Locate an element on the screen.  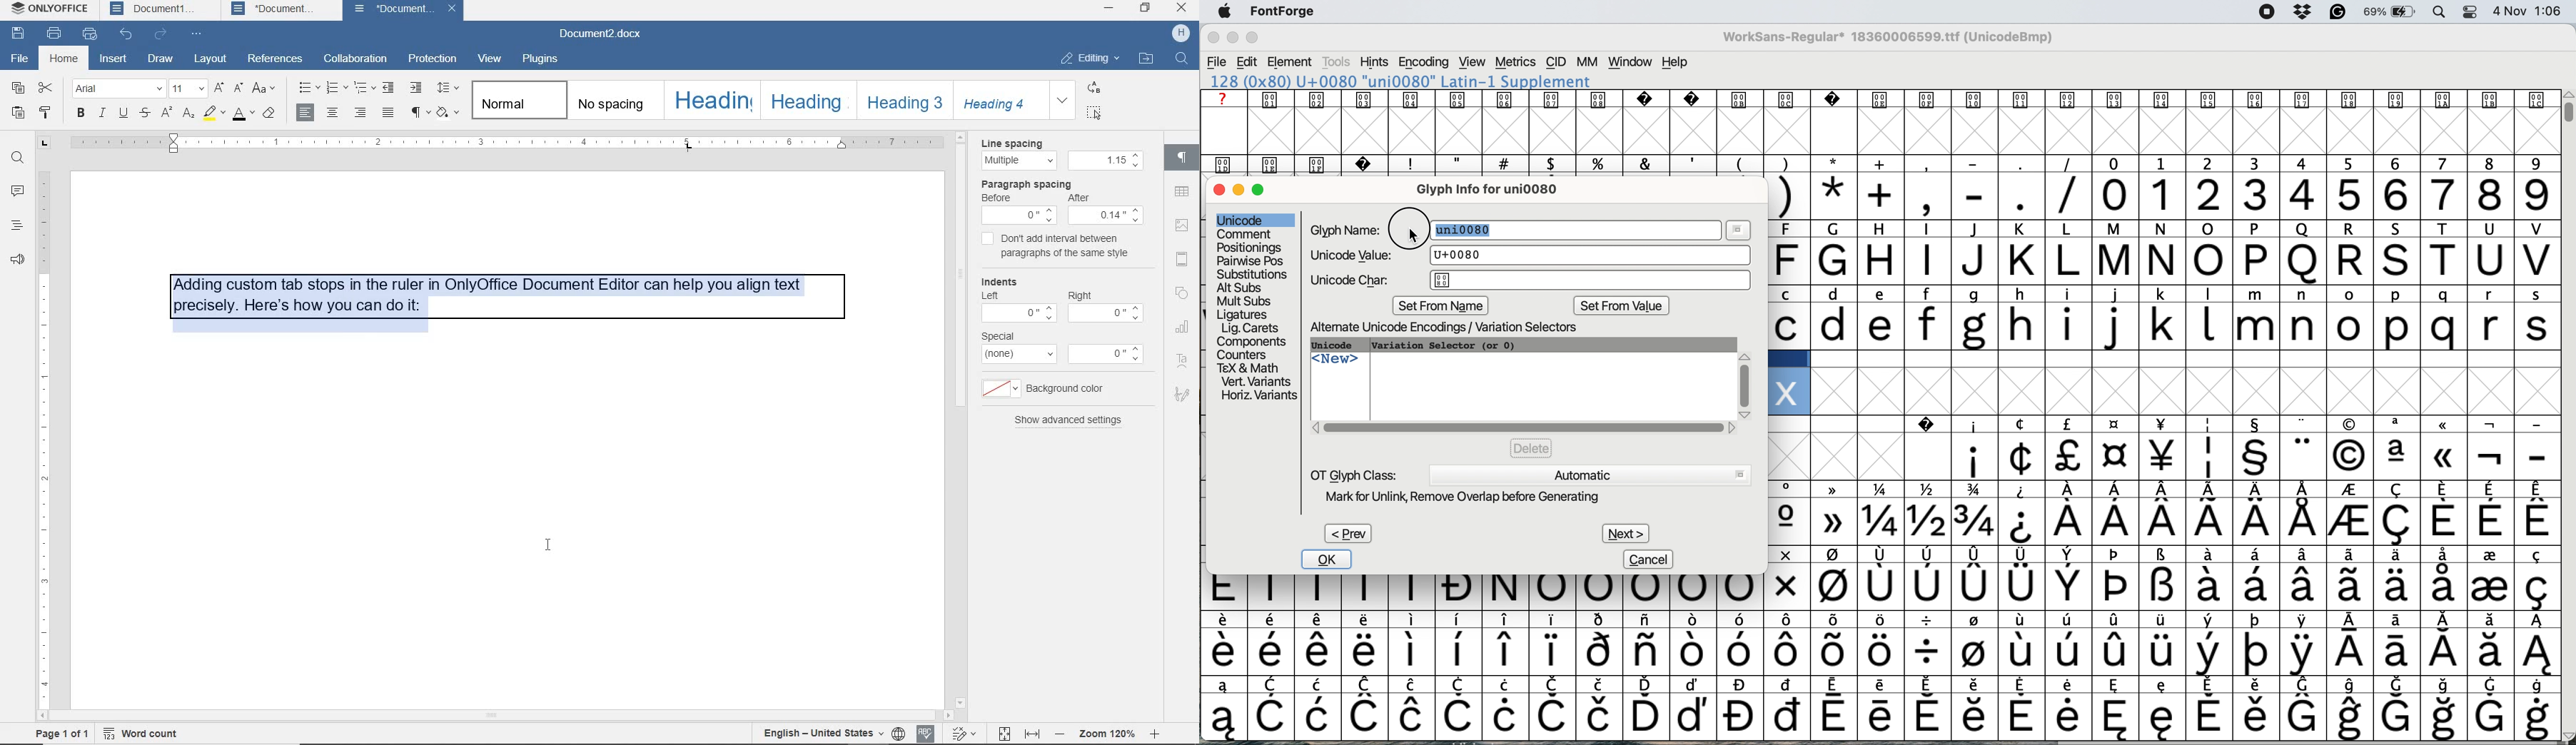
unicode is located at coordinates (1242, 219).